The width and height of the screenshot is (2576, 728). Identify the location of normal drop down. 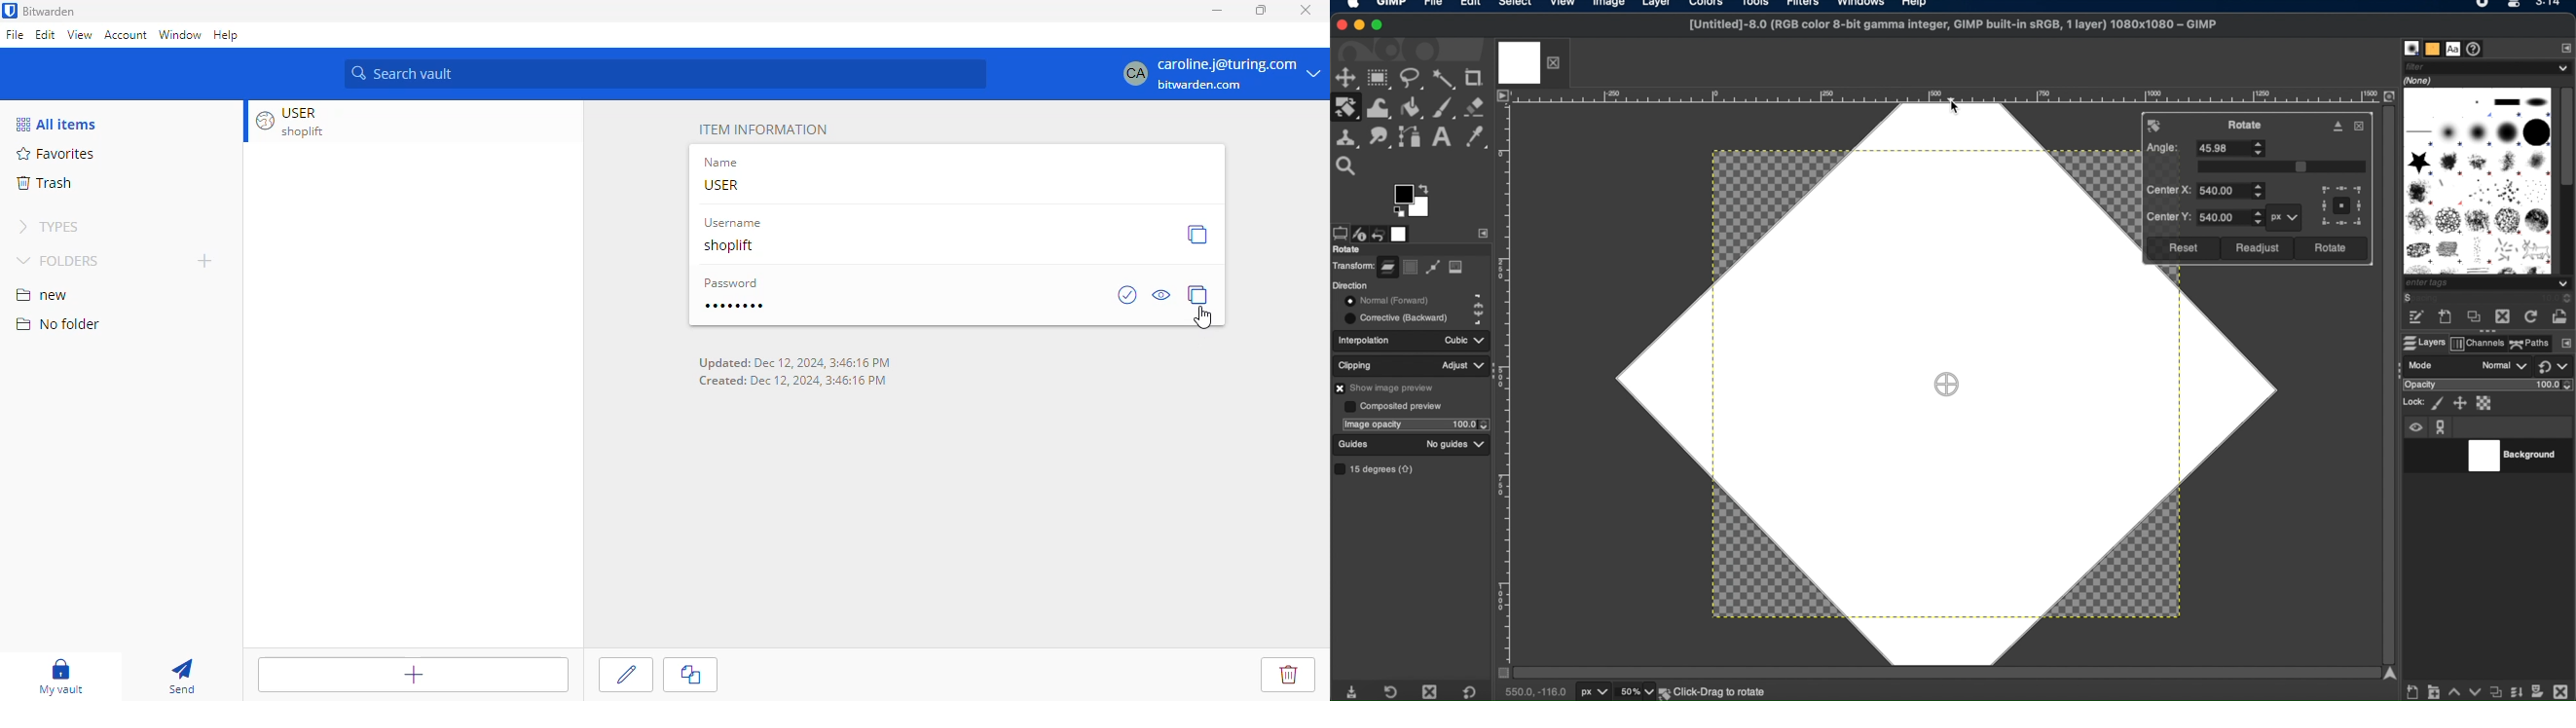
(2503, 367).